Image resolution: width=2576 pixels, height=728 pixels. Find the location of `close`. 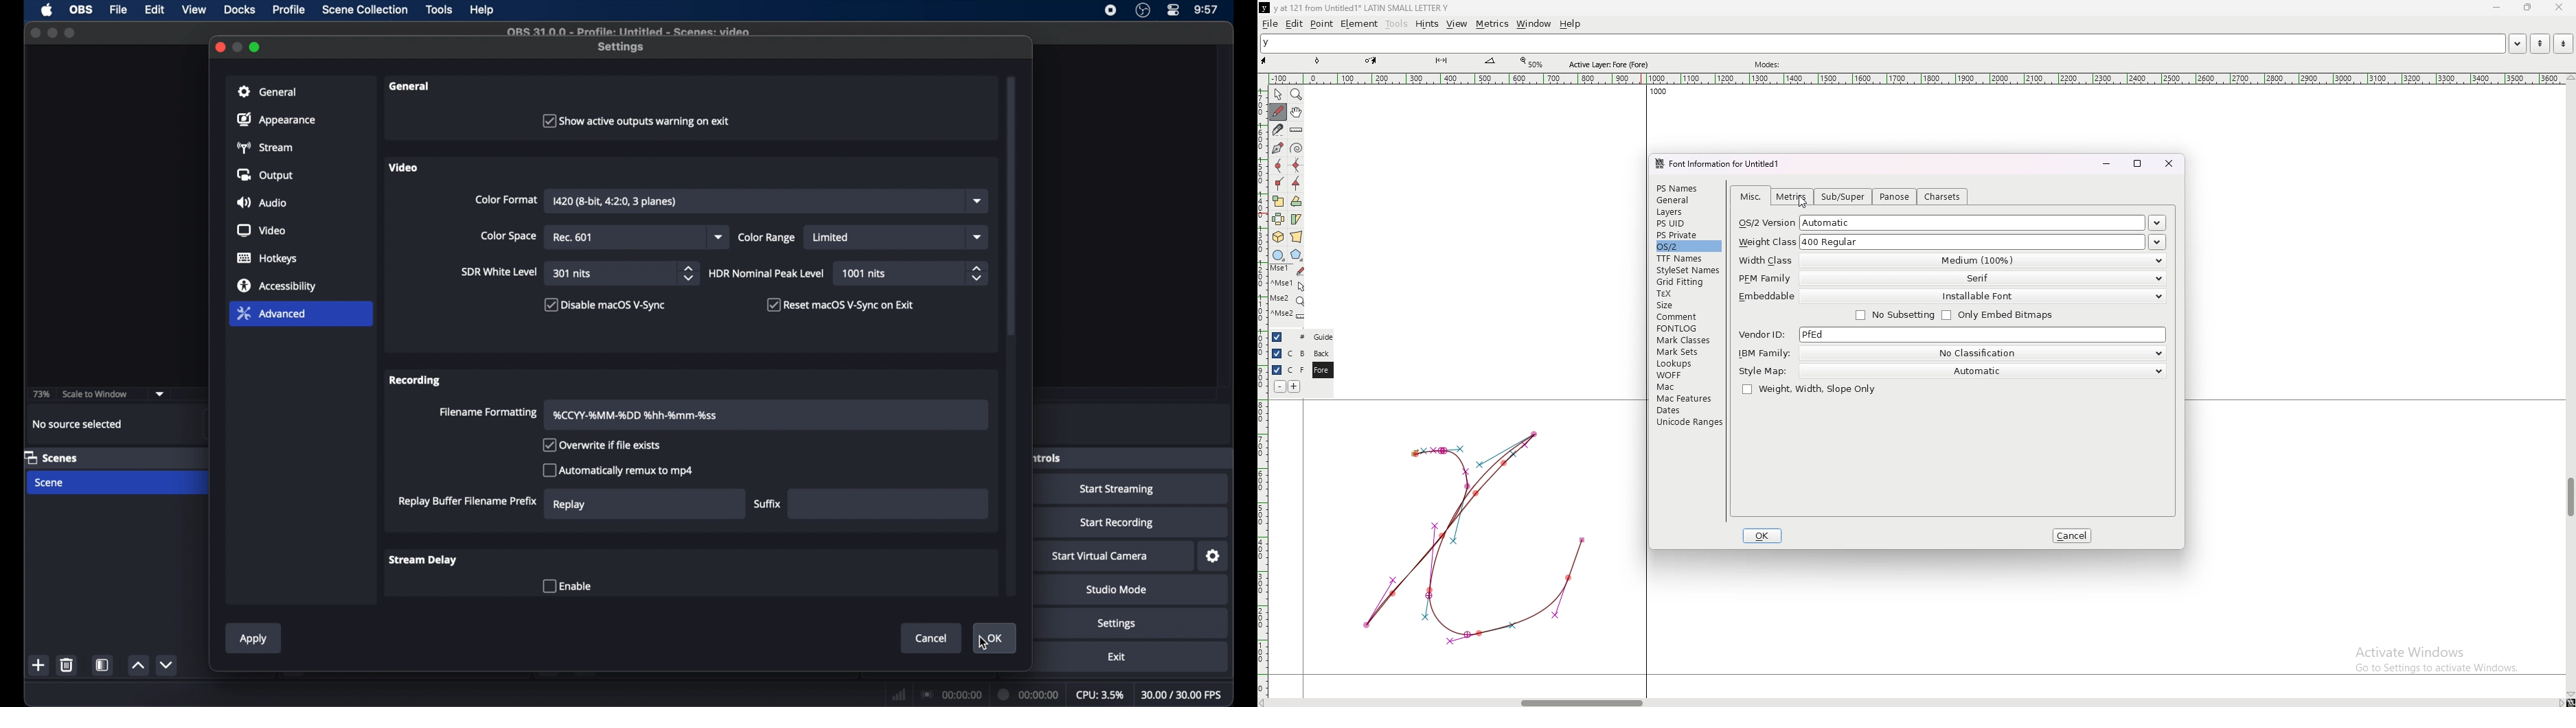

close is located at coordinates (35, 32).